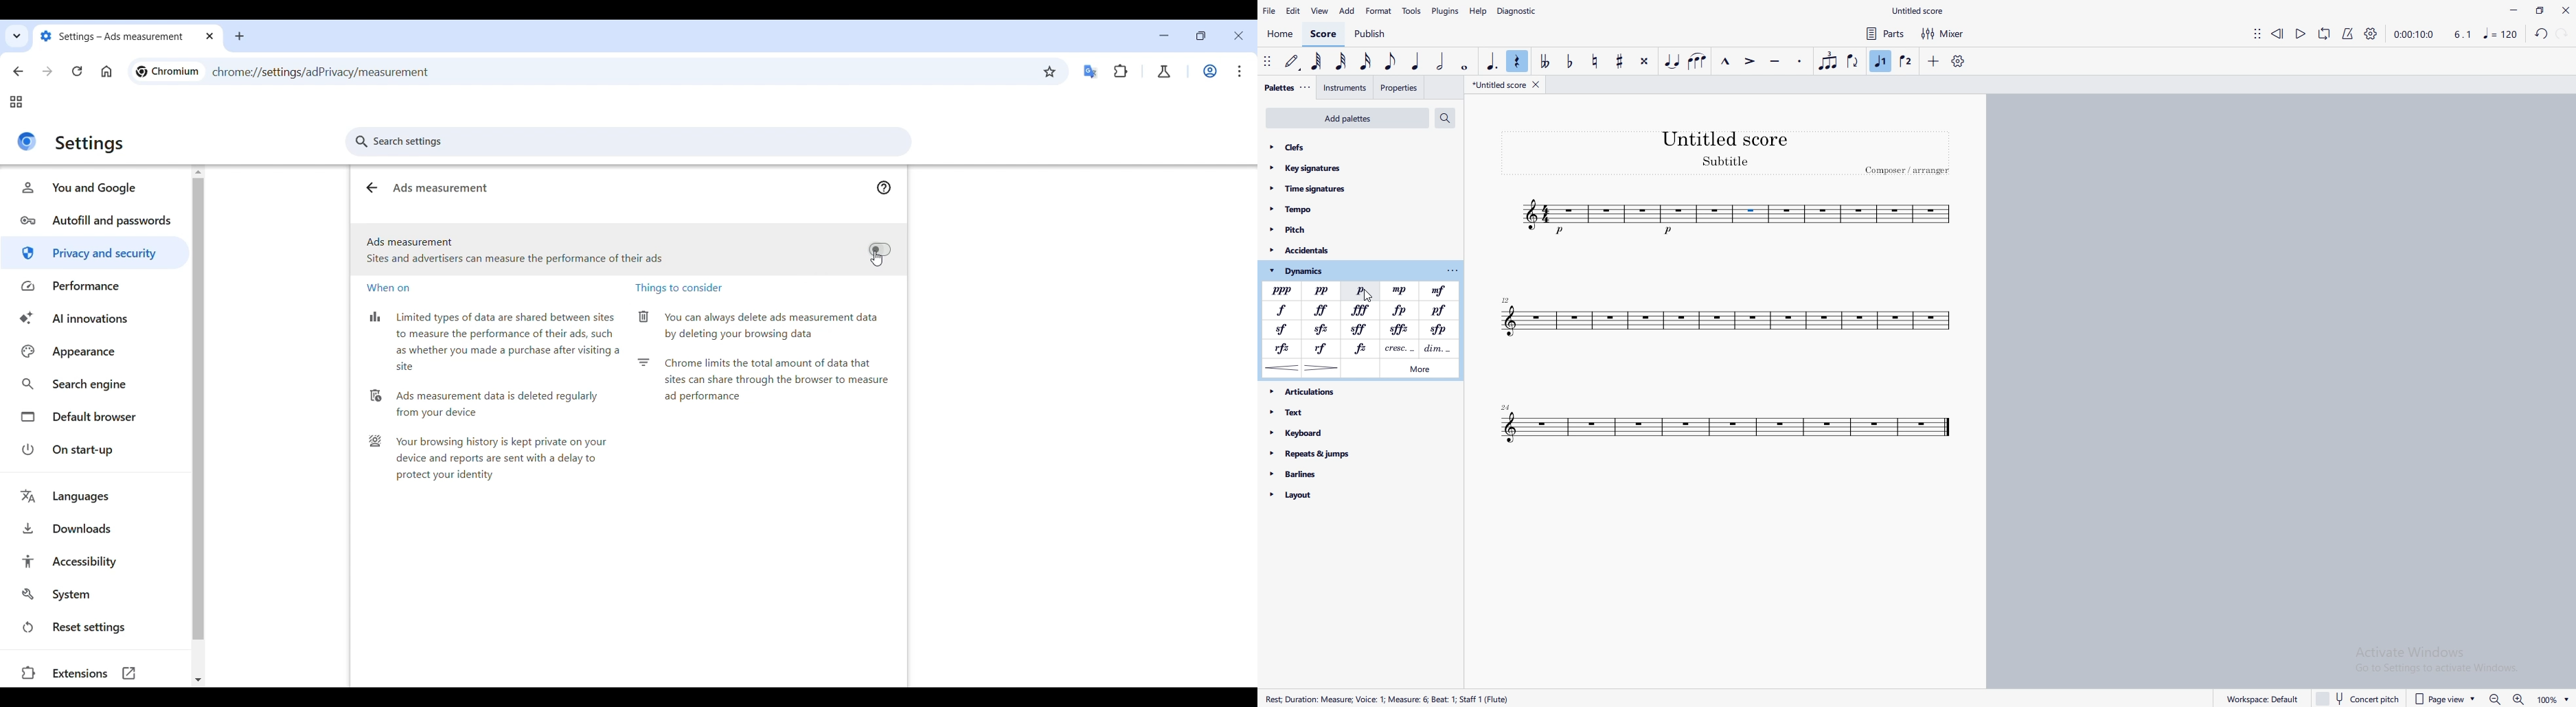  I want to click on redo, so click(2562, 33).